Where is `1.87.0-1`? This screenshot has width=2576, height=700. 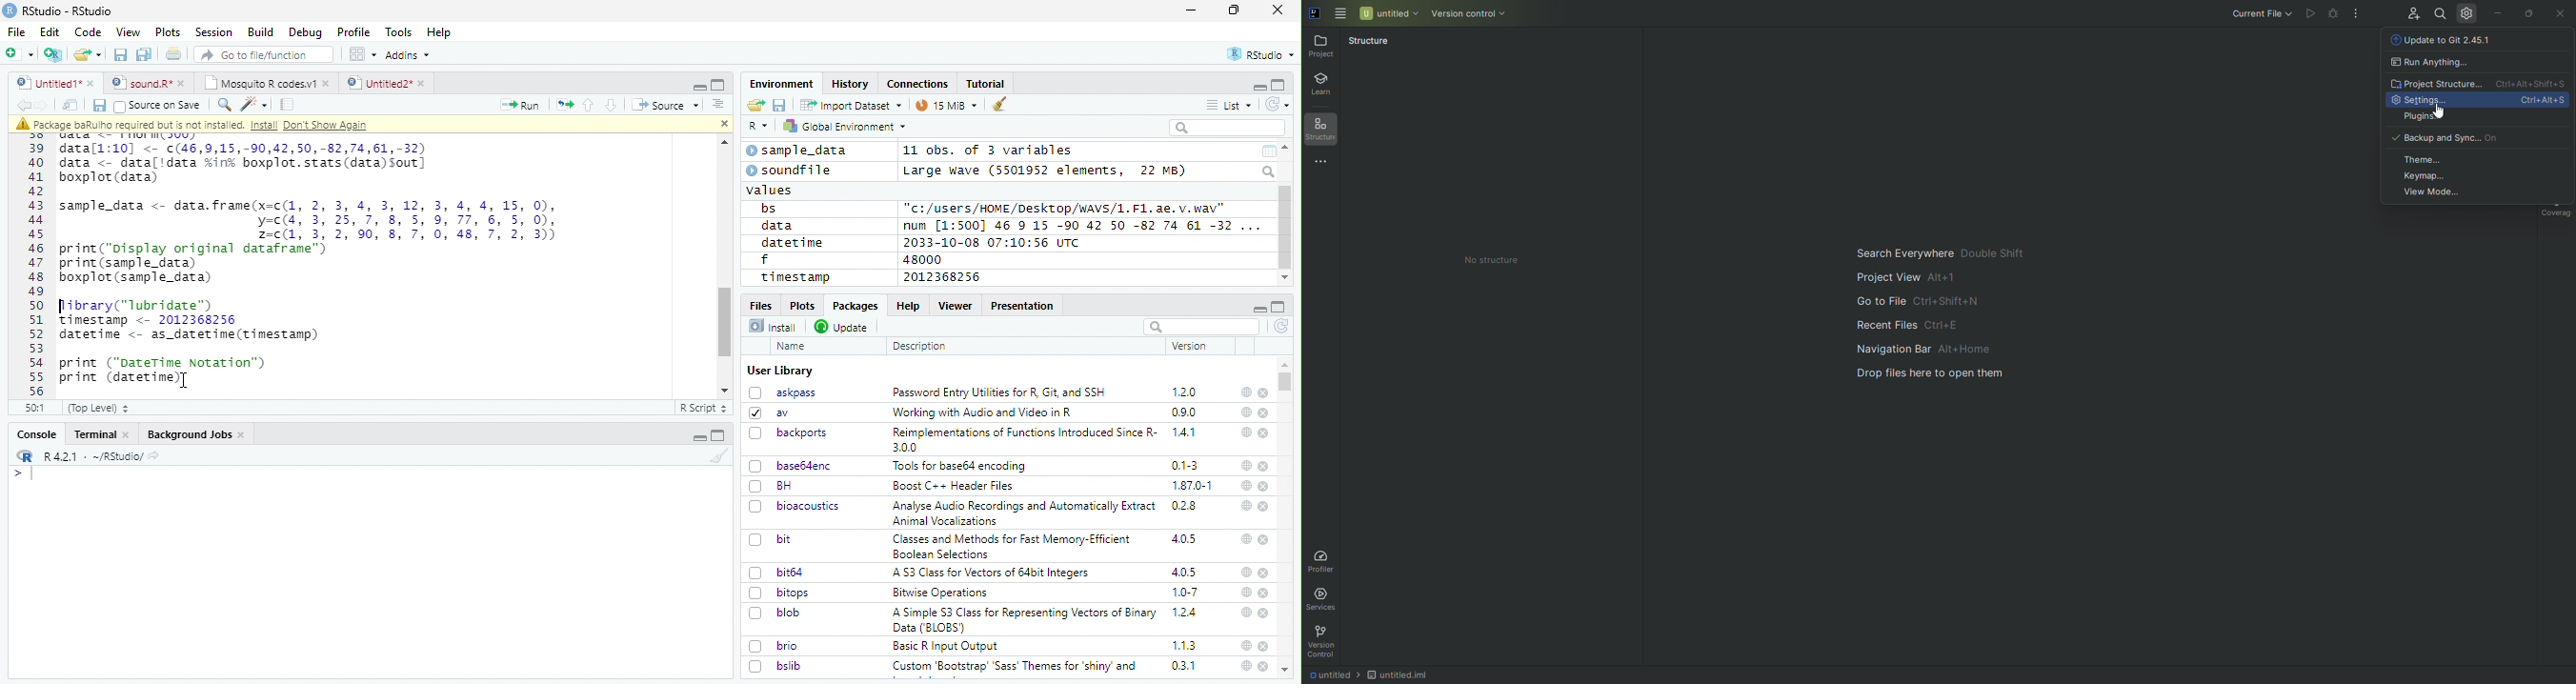
1.87.0-1 is located at coordinates (1192, 486).